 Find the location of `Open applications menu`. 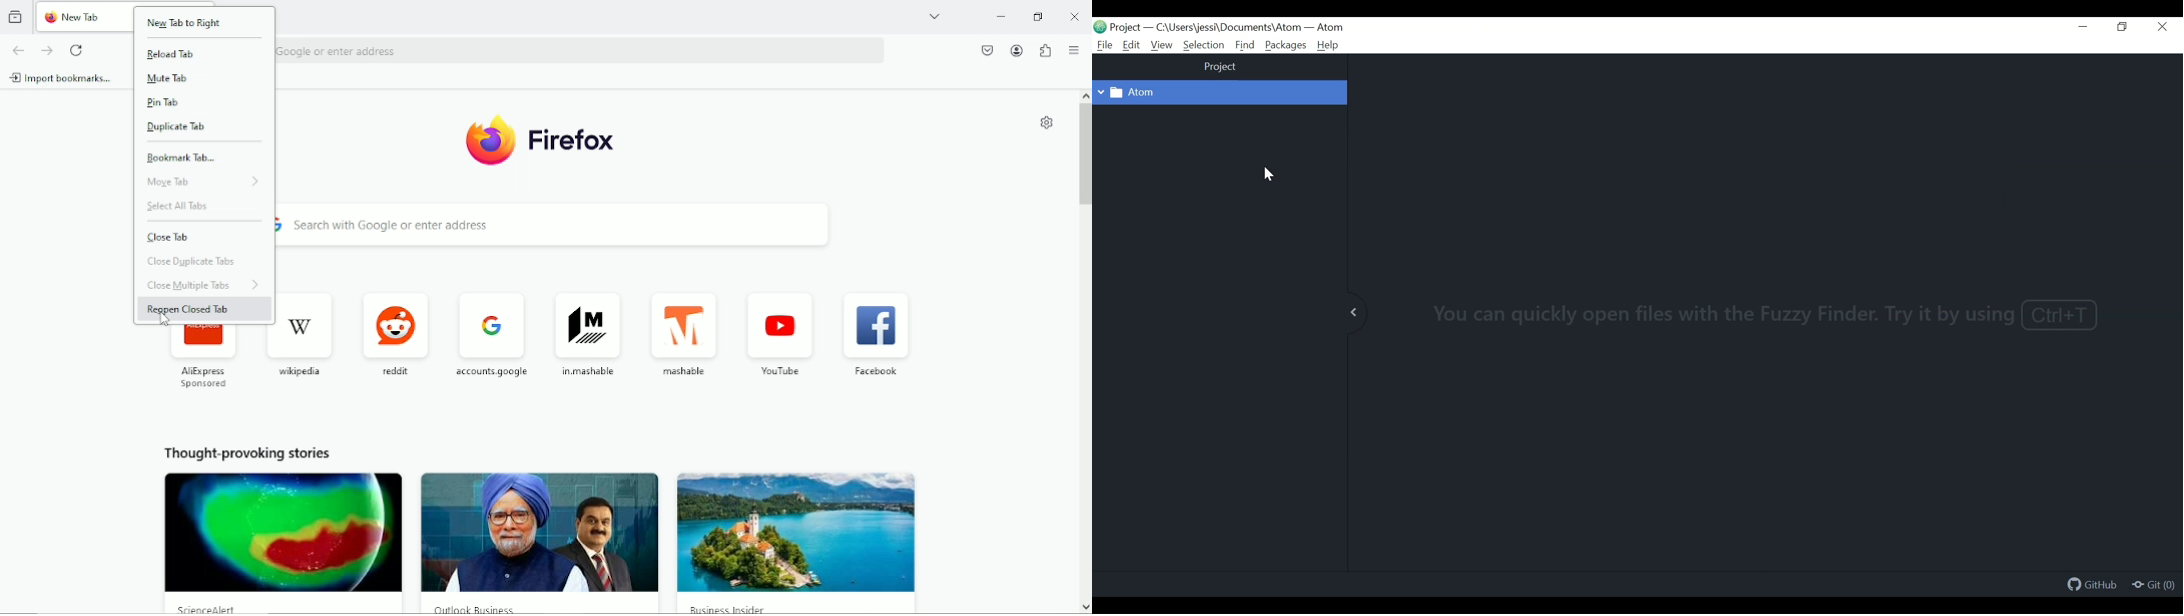

Open applications menu is located at coordinates (1076, 49).